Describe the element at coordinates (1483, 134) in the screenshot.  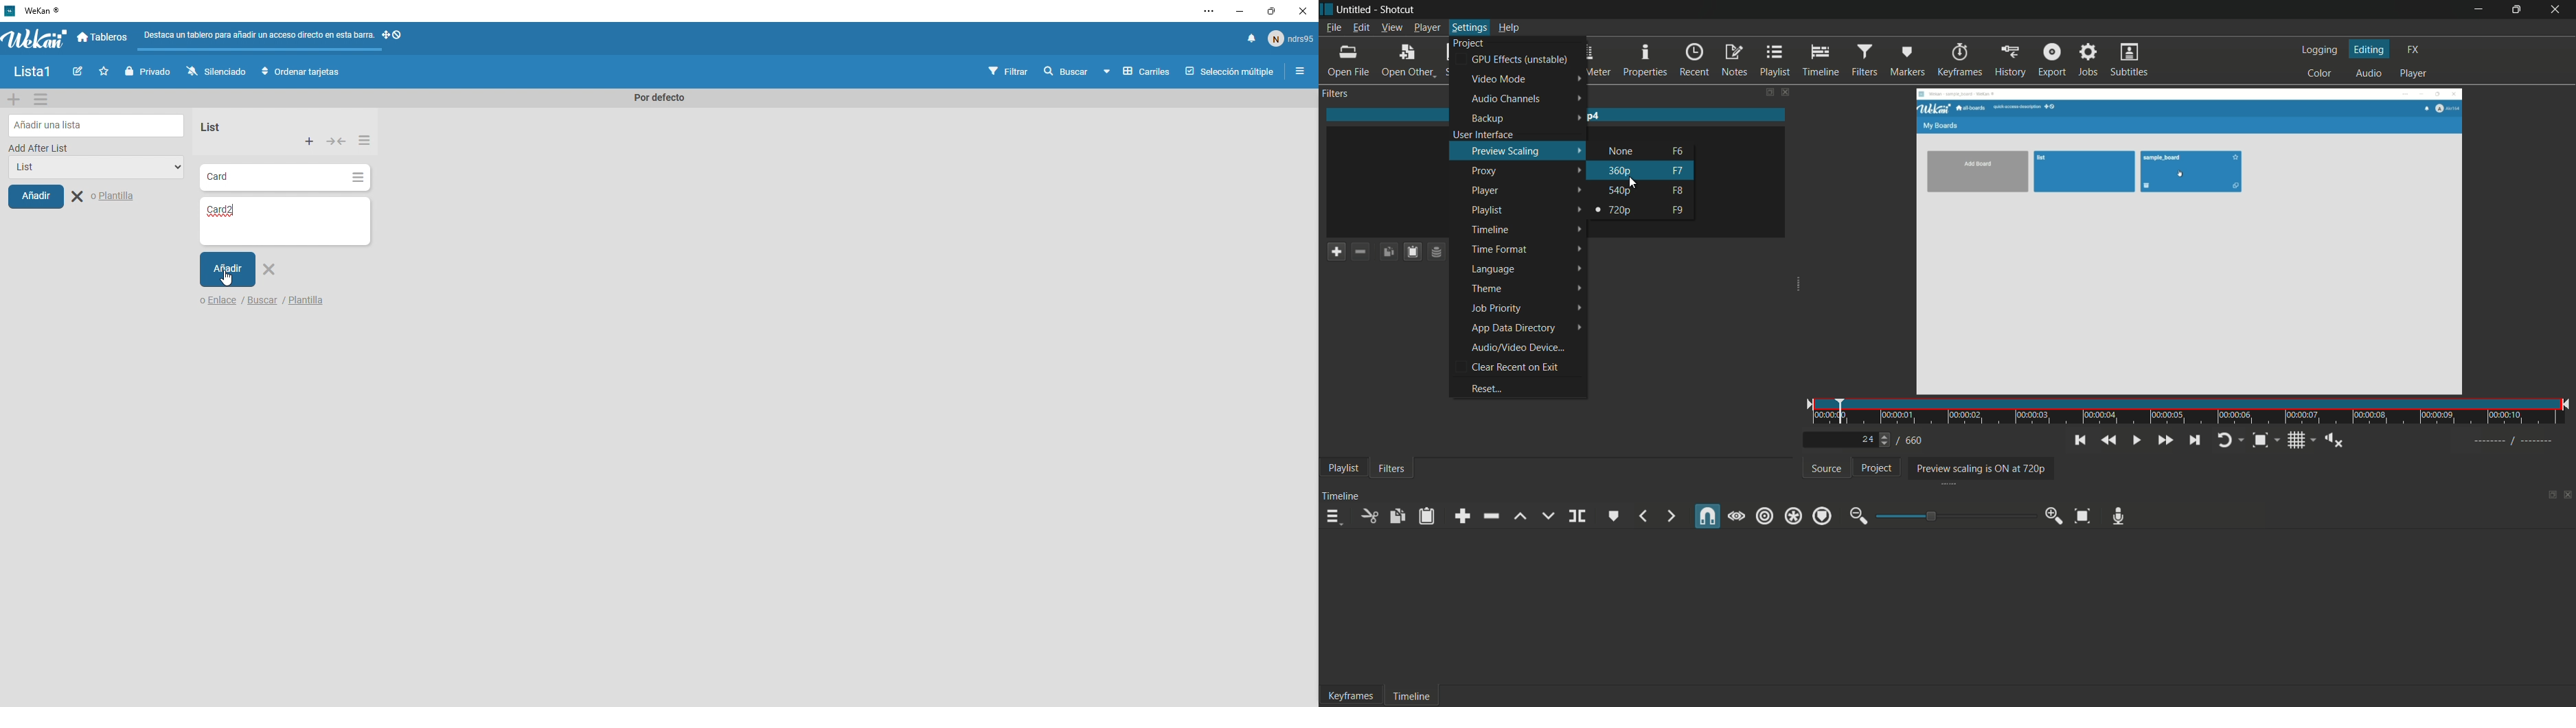
I see `user interface` at that location.